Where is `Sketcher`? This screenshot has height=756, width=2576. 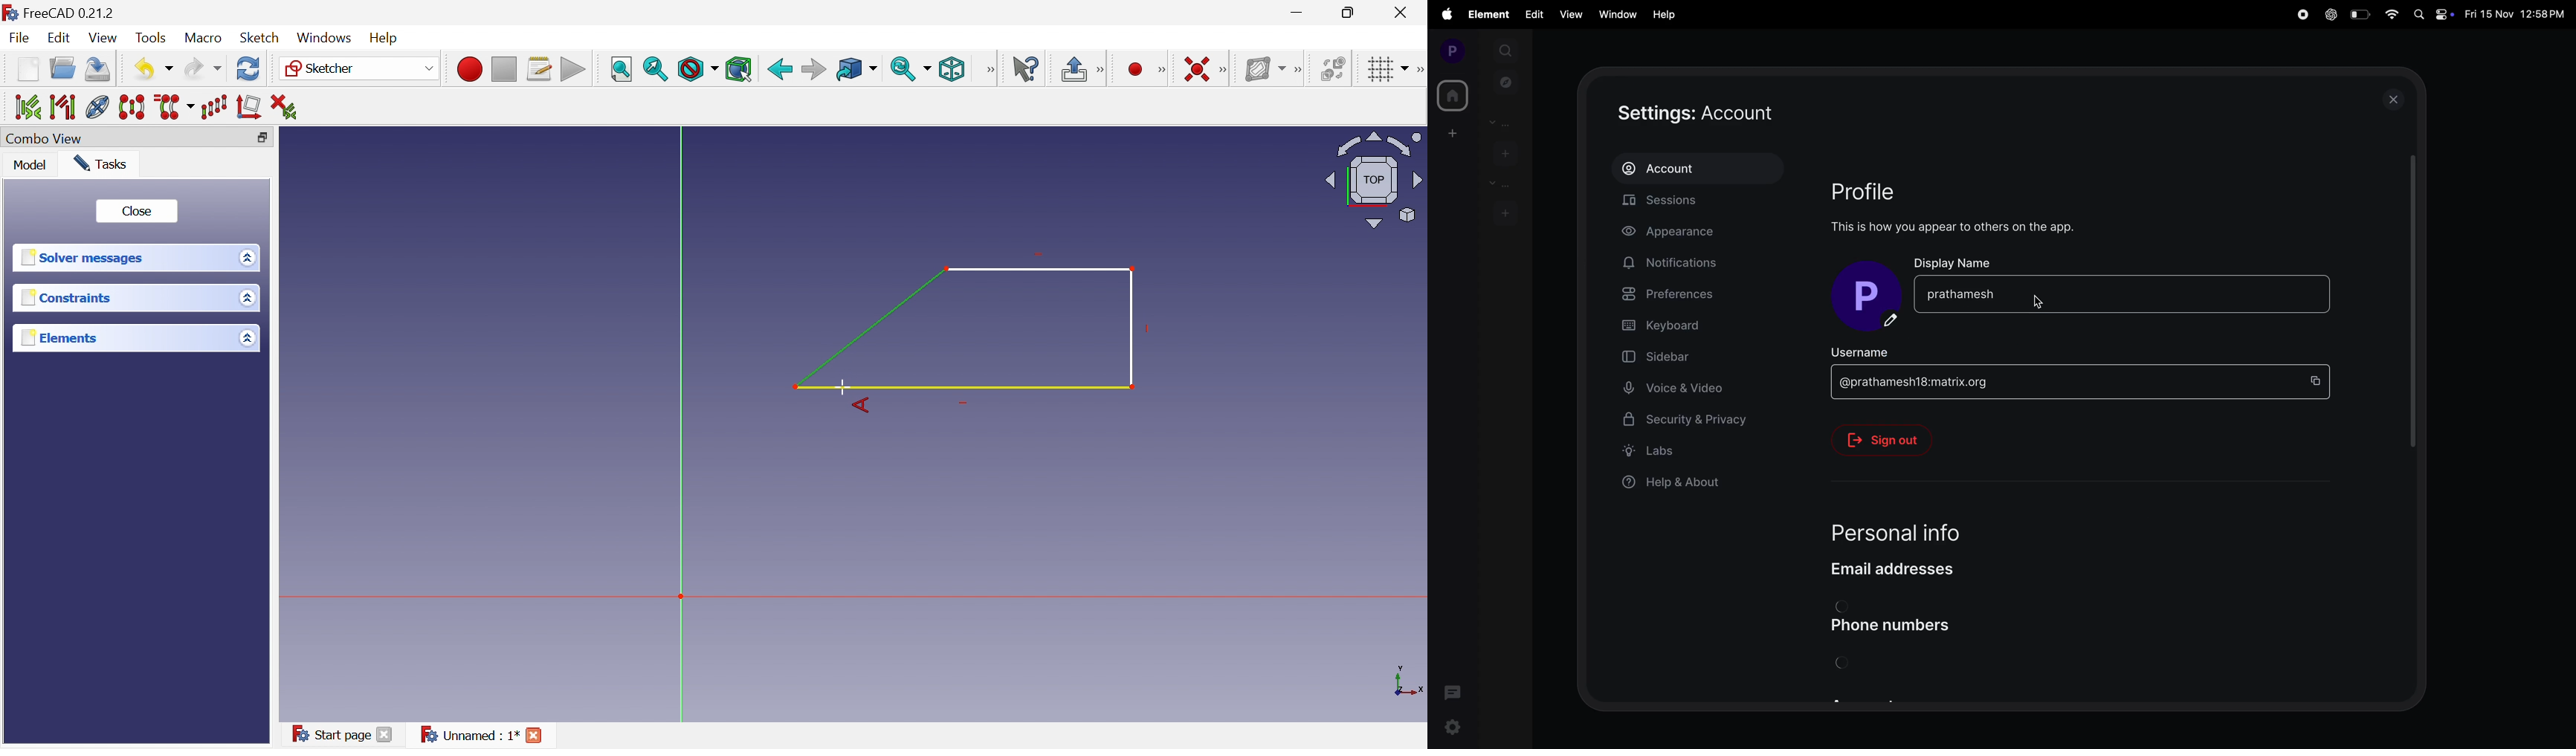 Sketcher is located at coordinates (324, 69).